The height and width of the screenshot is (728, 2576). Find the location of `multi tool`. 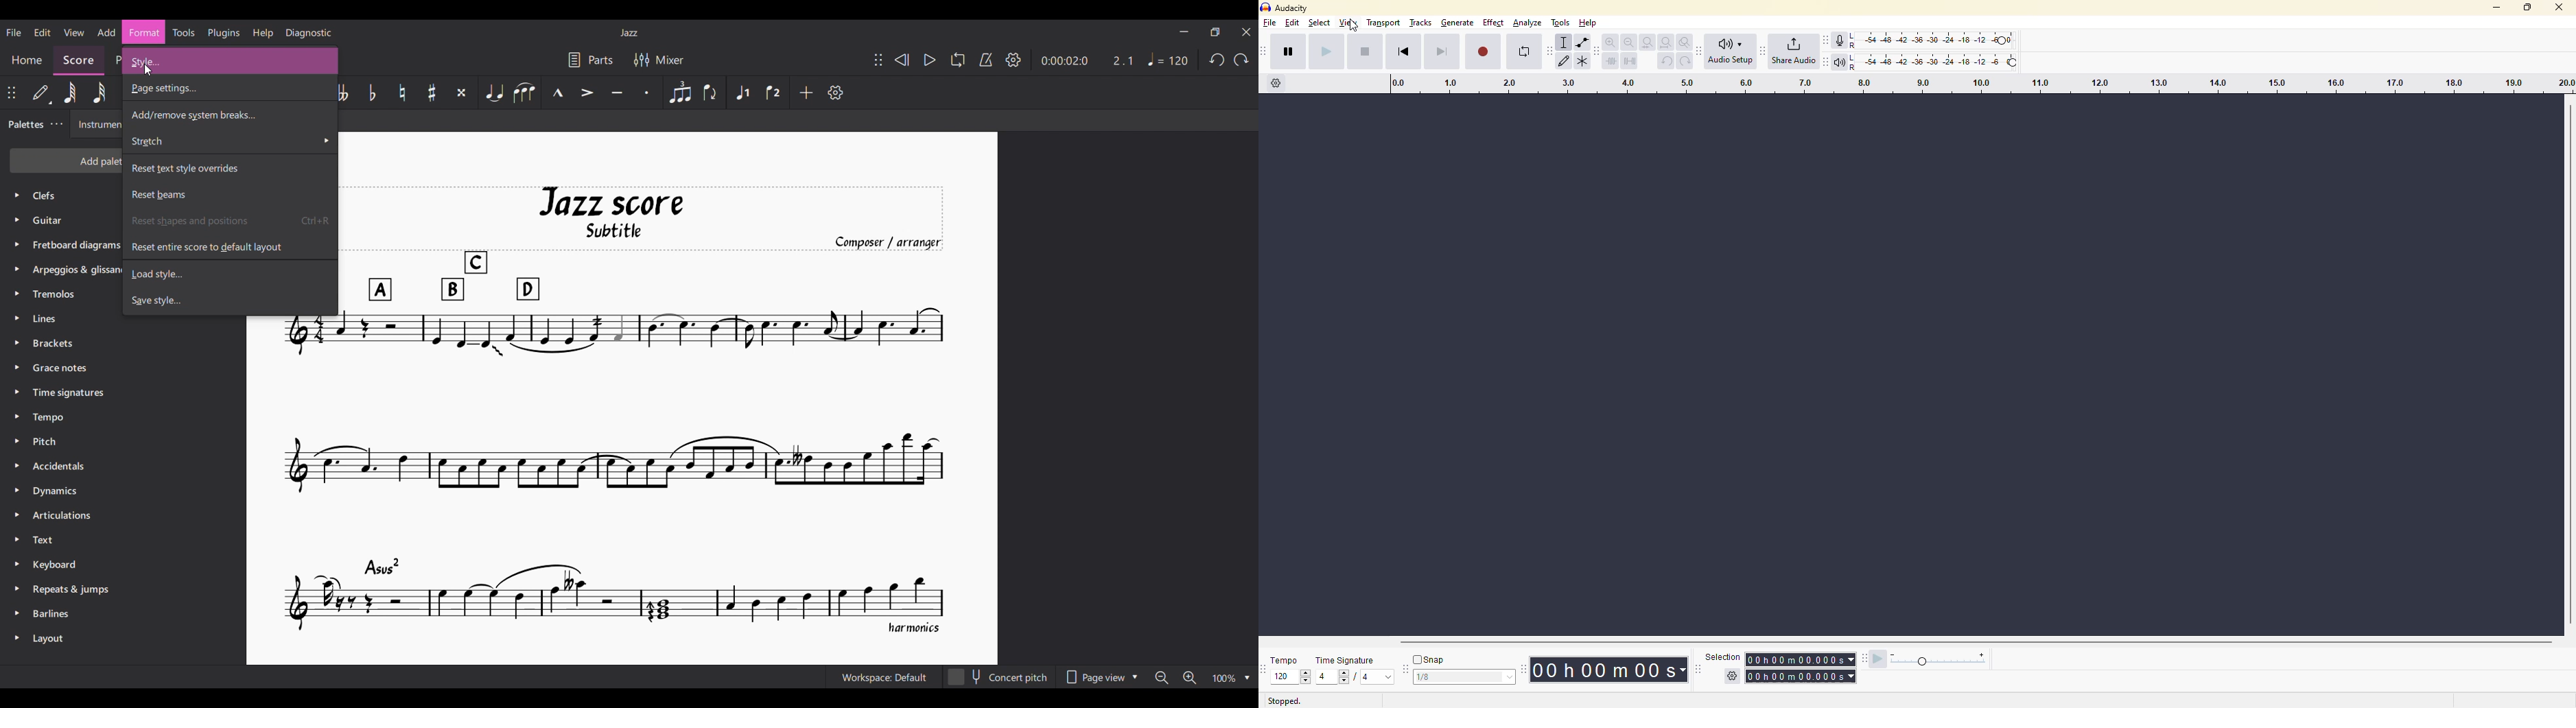

multi tool is located at coordinates (1585, 62).